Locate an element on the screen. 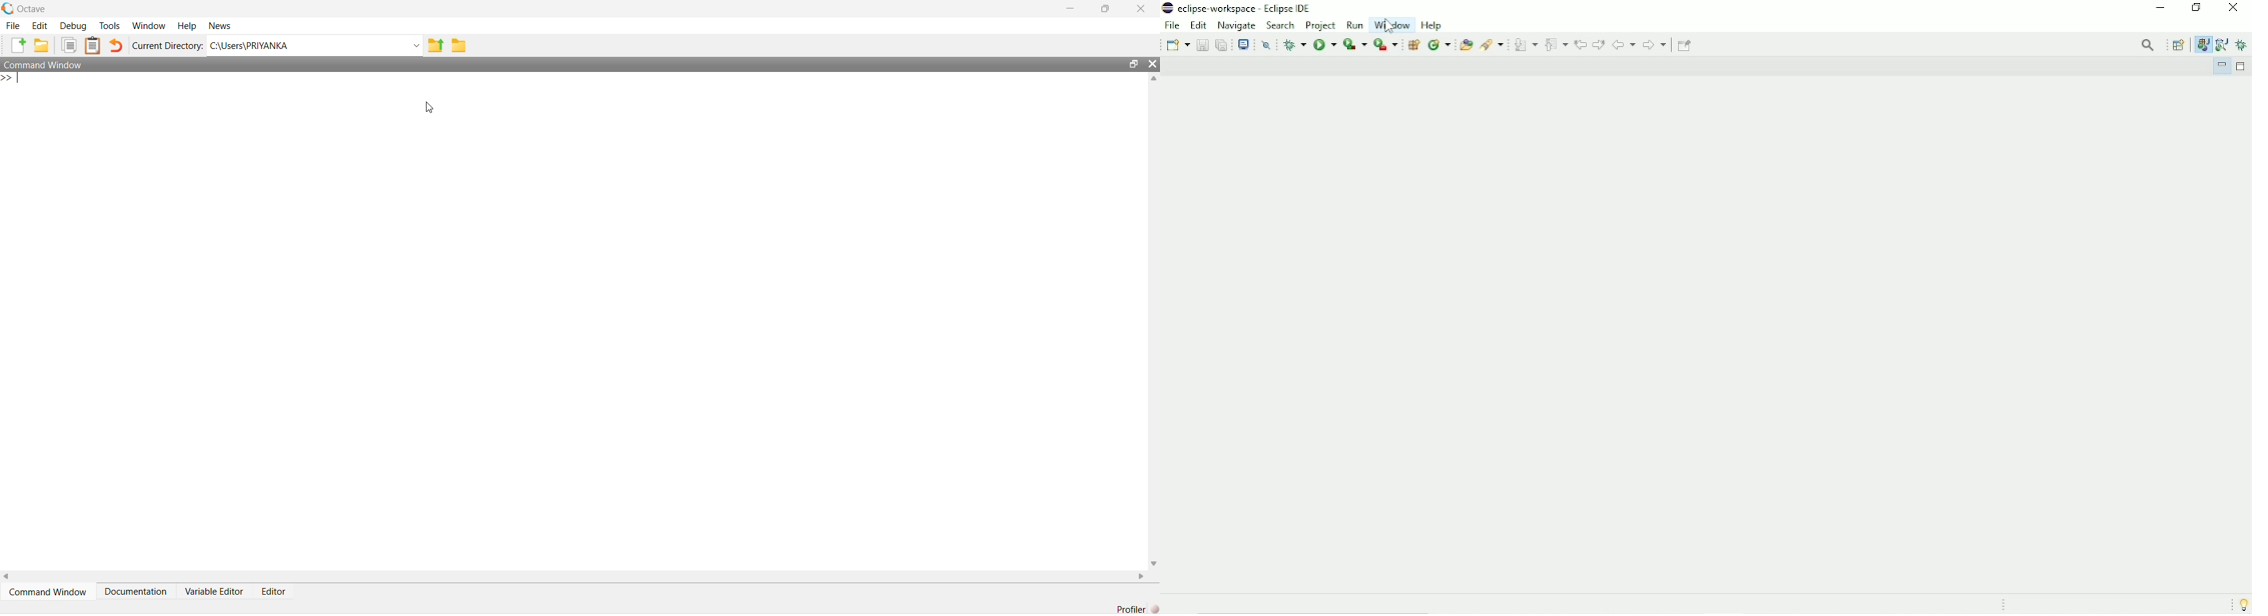  Help is located at coordinates (187, 26).